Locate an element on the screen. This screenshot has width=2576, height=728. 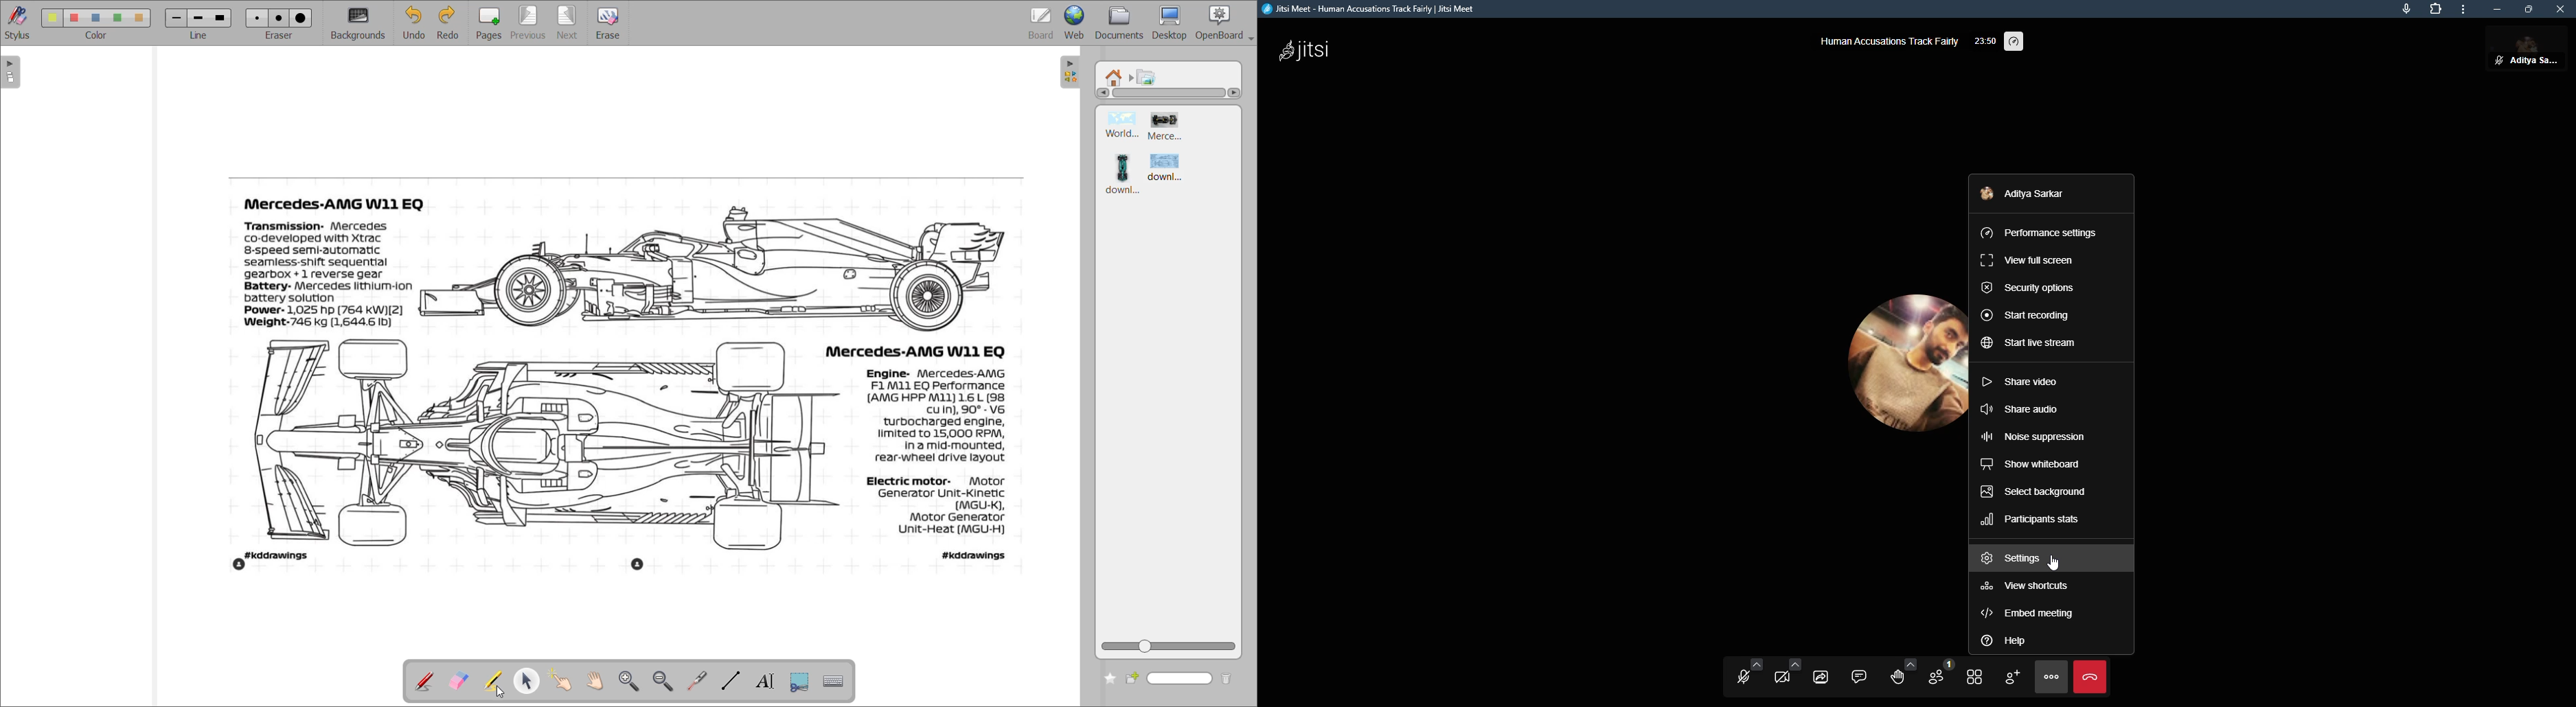
raise hand is located at coordinates (1899, 674).